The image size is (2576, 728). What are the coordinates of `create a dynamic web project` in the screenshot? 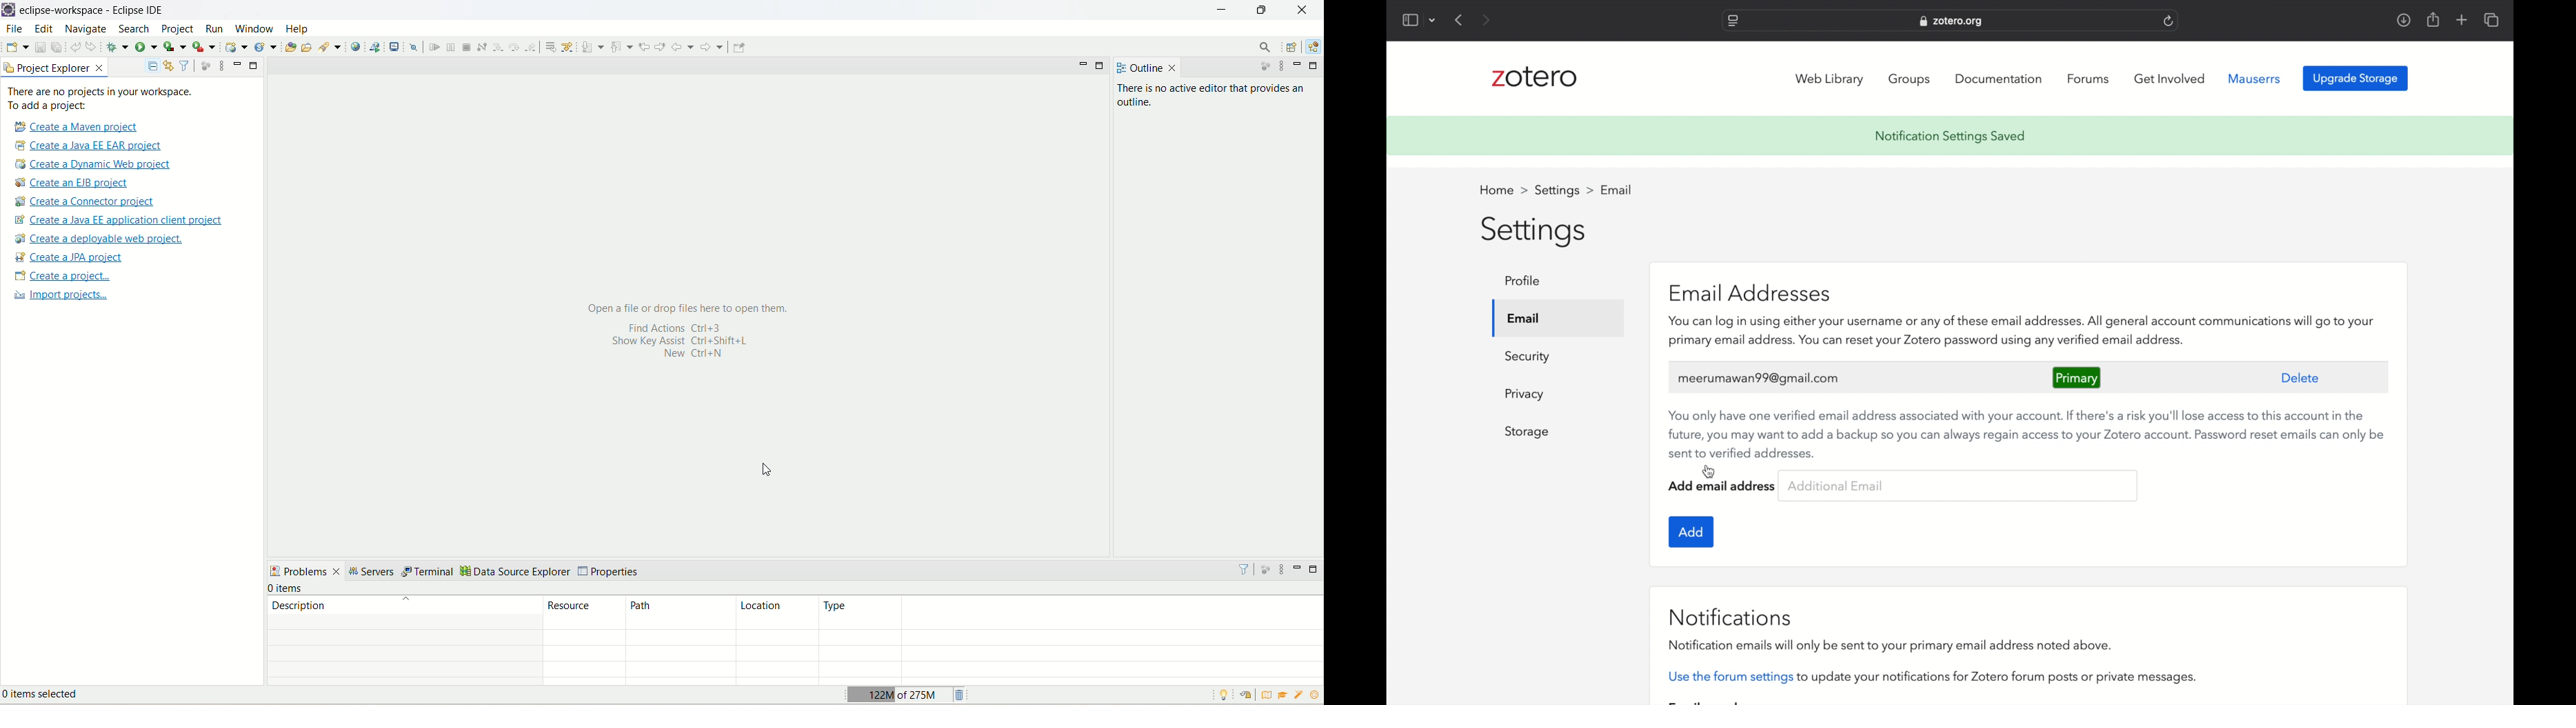 It's located at (237, 47).